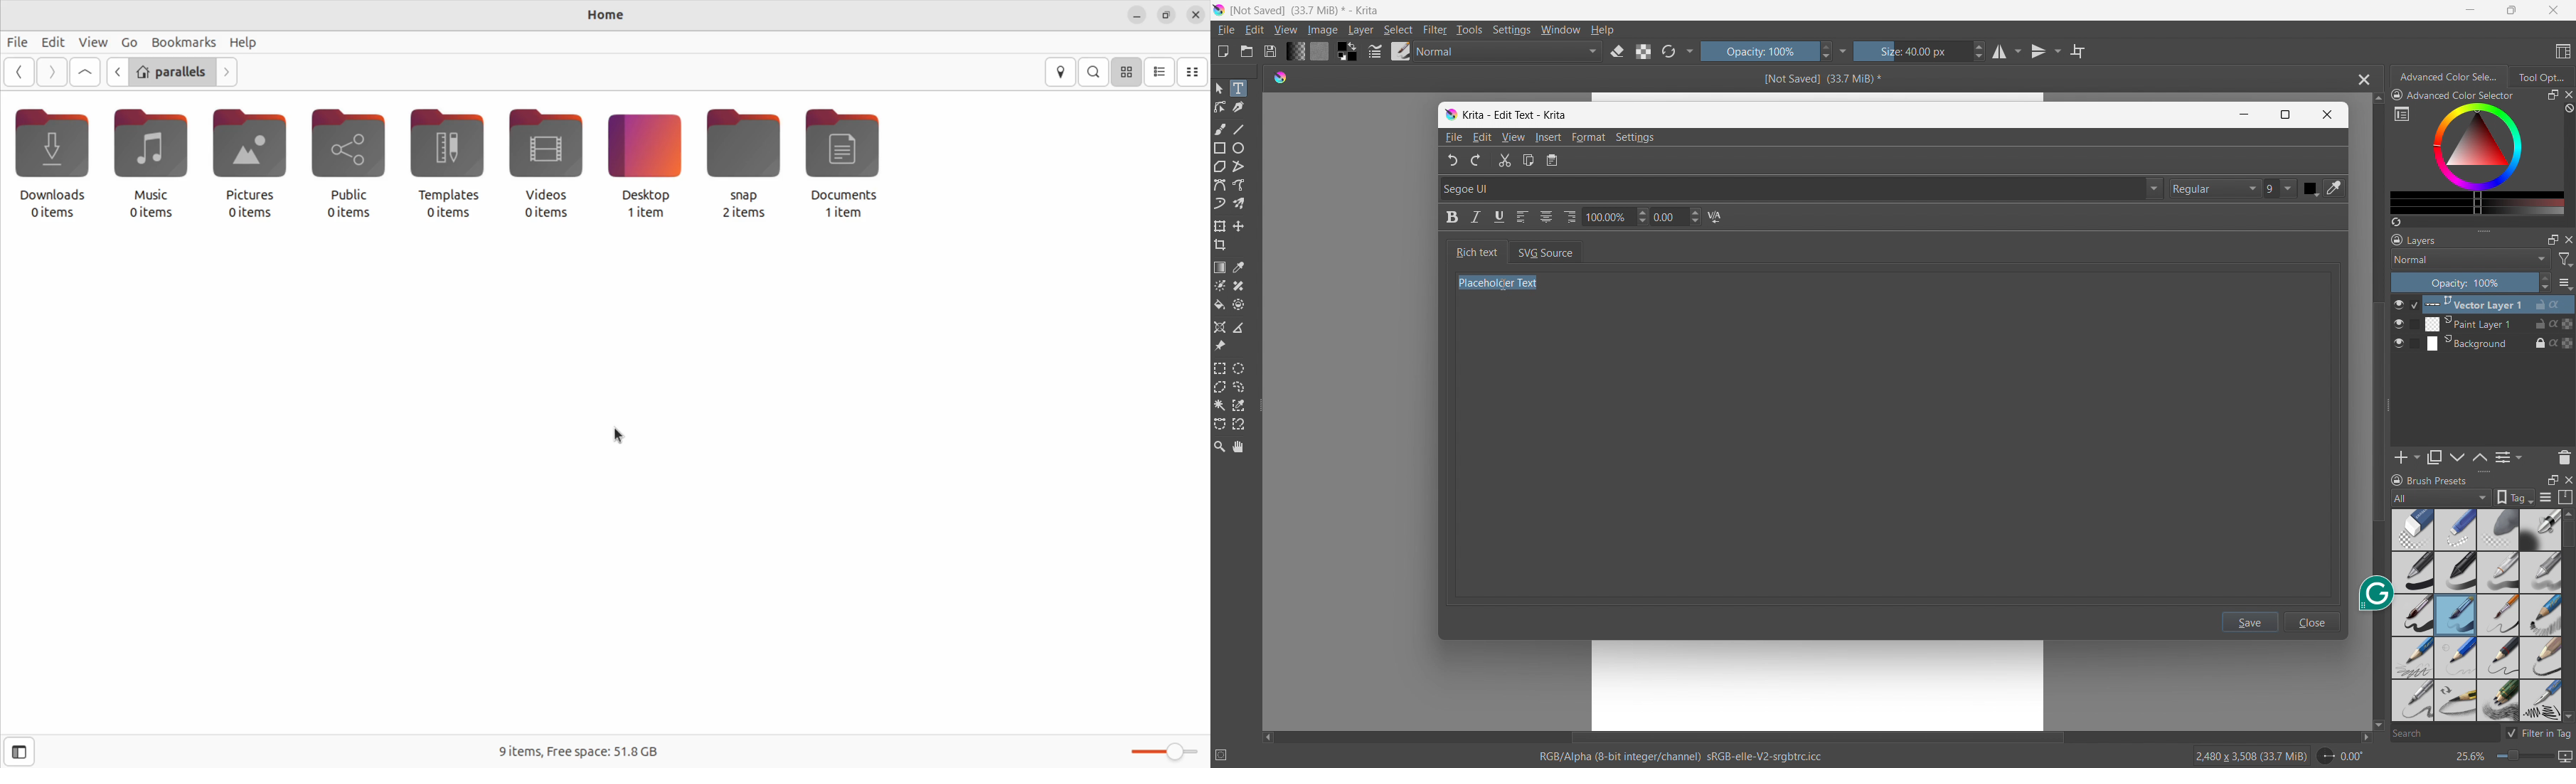 This screenshot has height=784, width=2576. Describe the element at coordinates (2499, 701) in the screenshot. I see `multi pencil ` at that location.